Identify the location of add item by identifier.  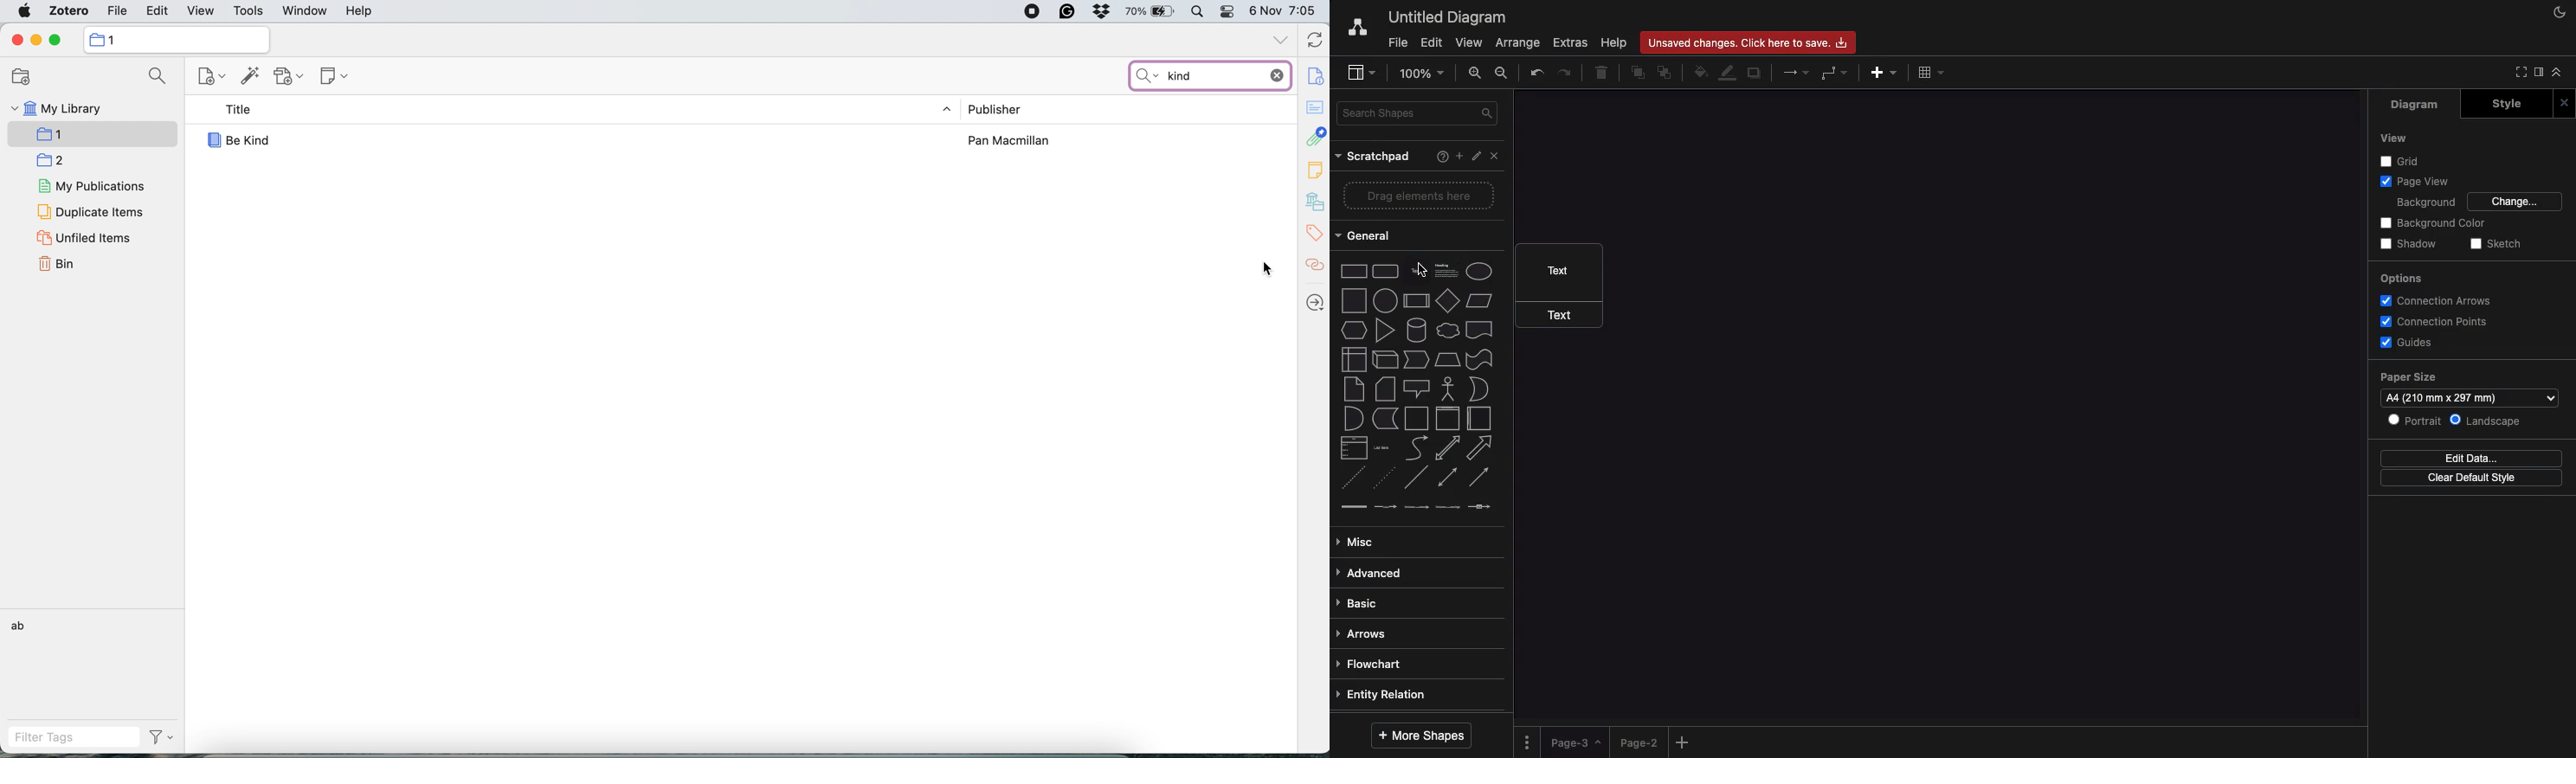
(251, 76).